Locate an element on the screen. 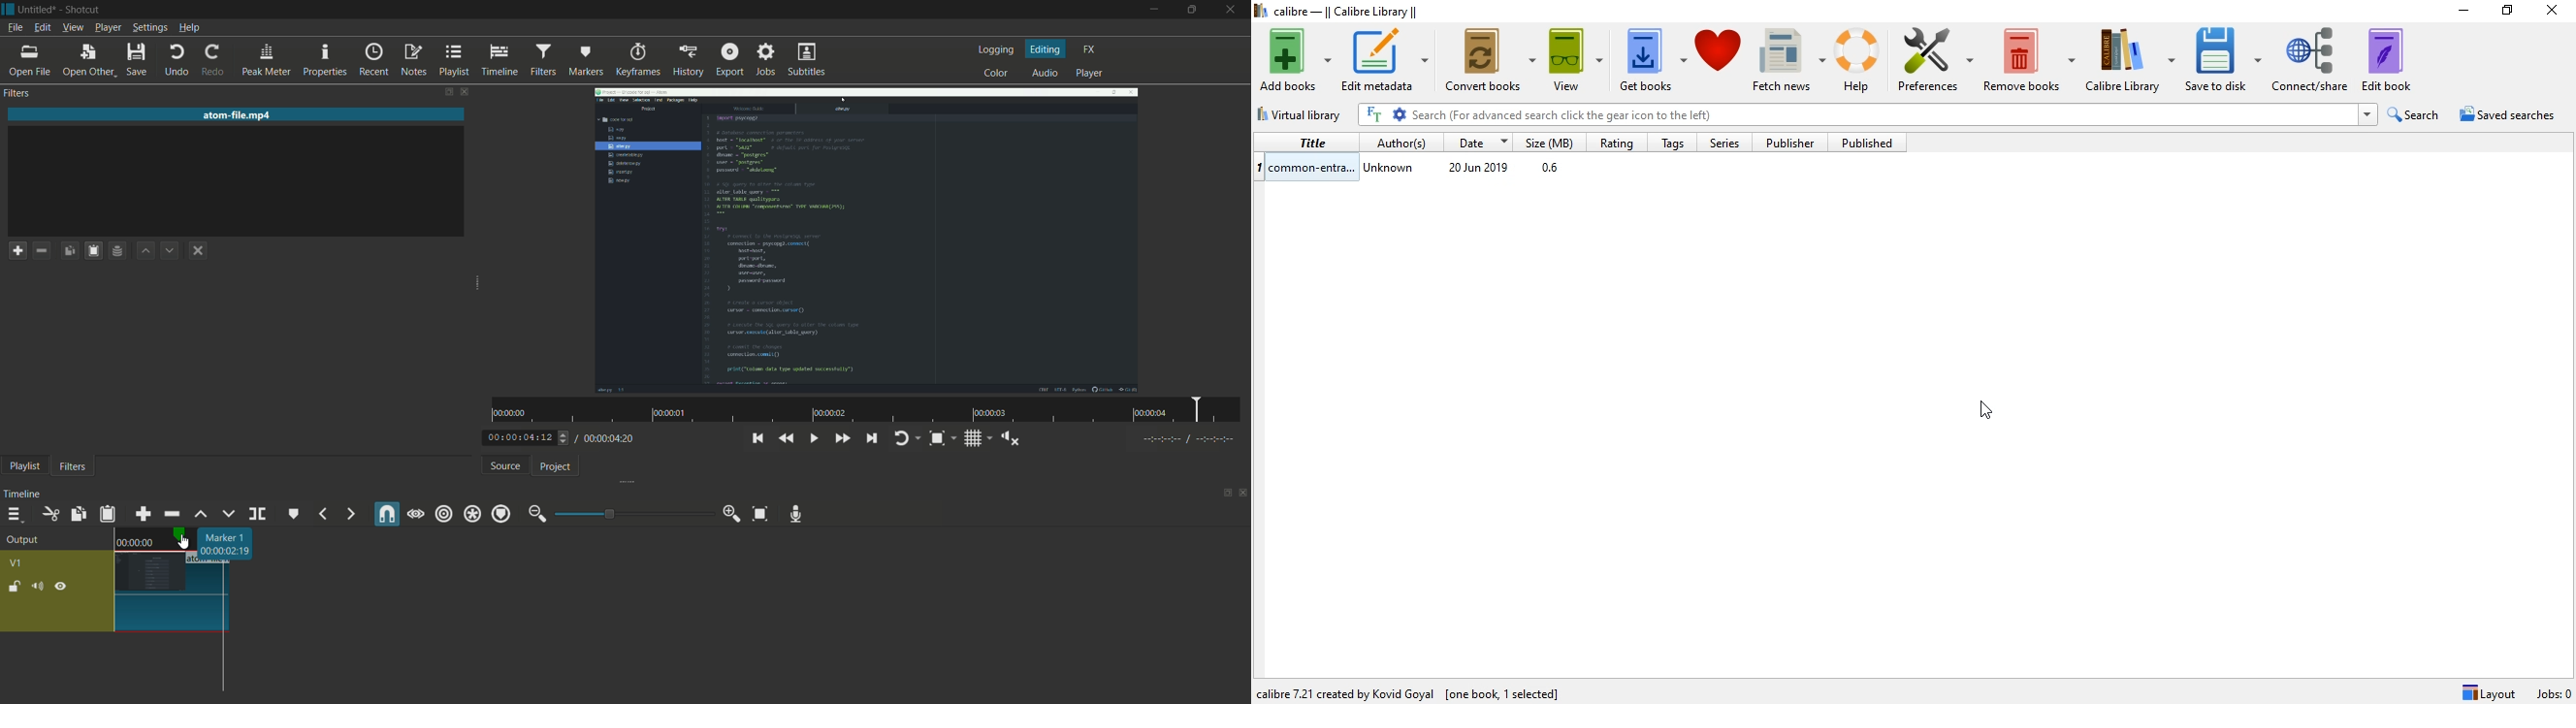 The width and height of the screenshot is (2576, 728). save is located at coordinates (136, 61).